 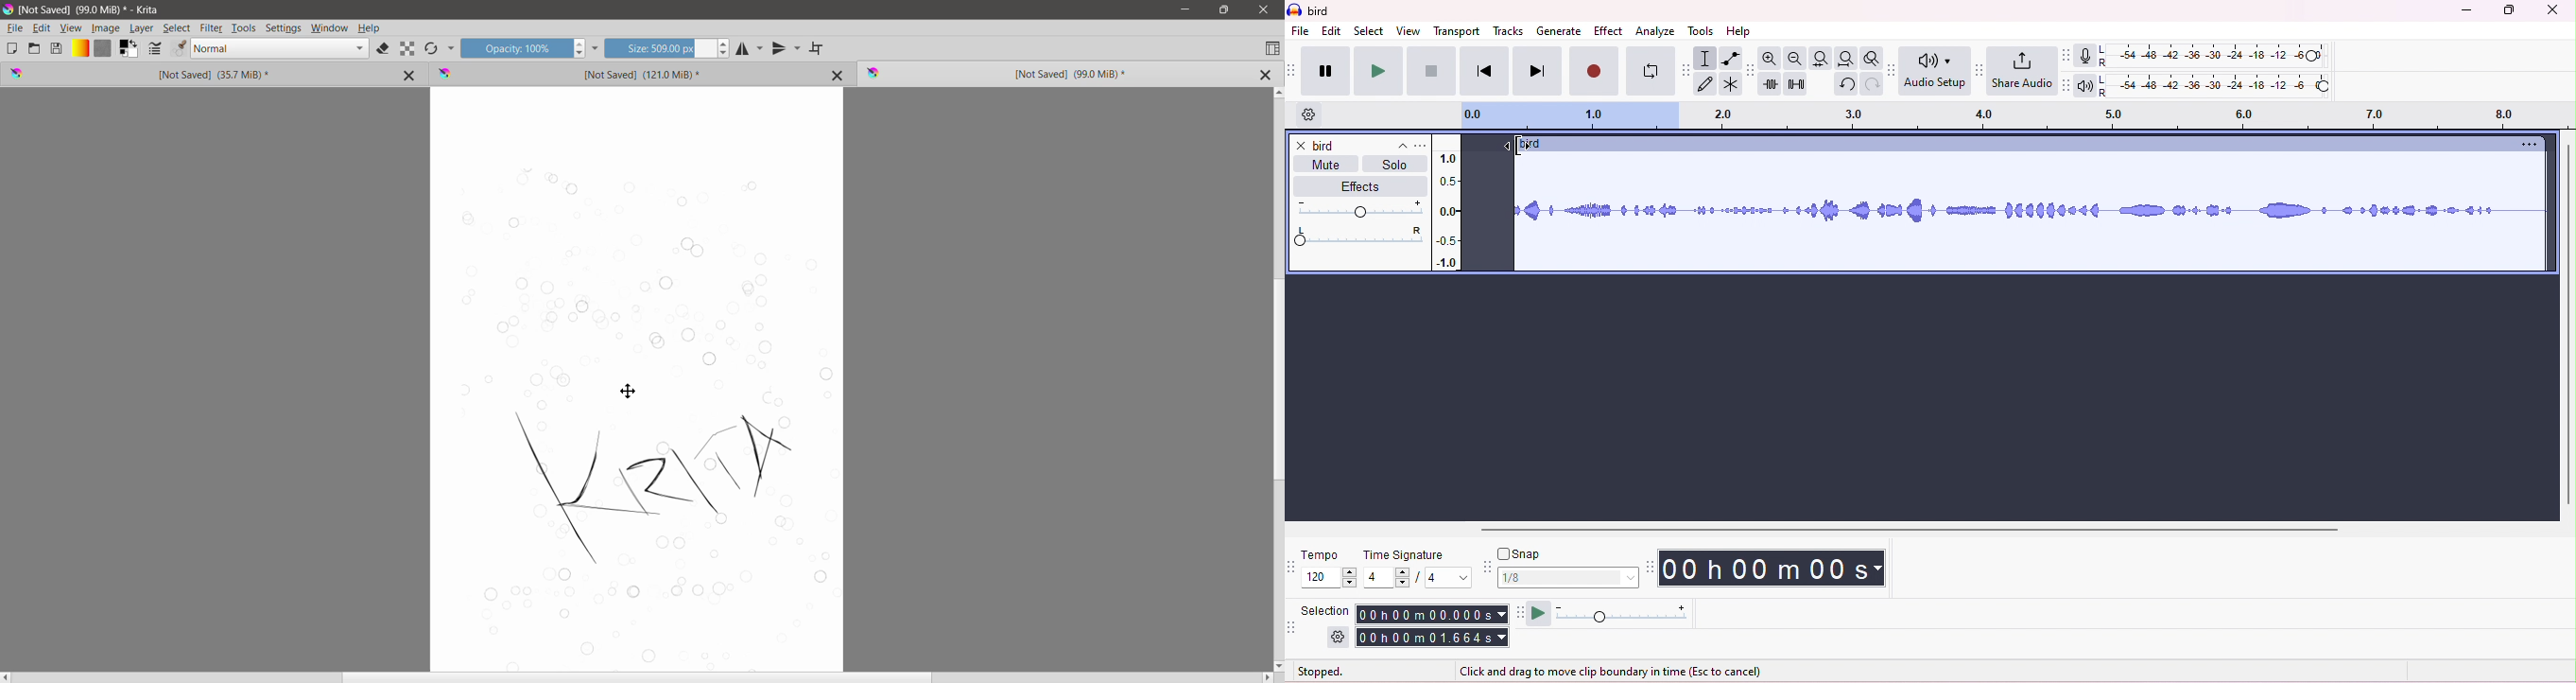 I want to click on transport, so click(x=1459, y=30).